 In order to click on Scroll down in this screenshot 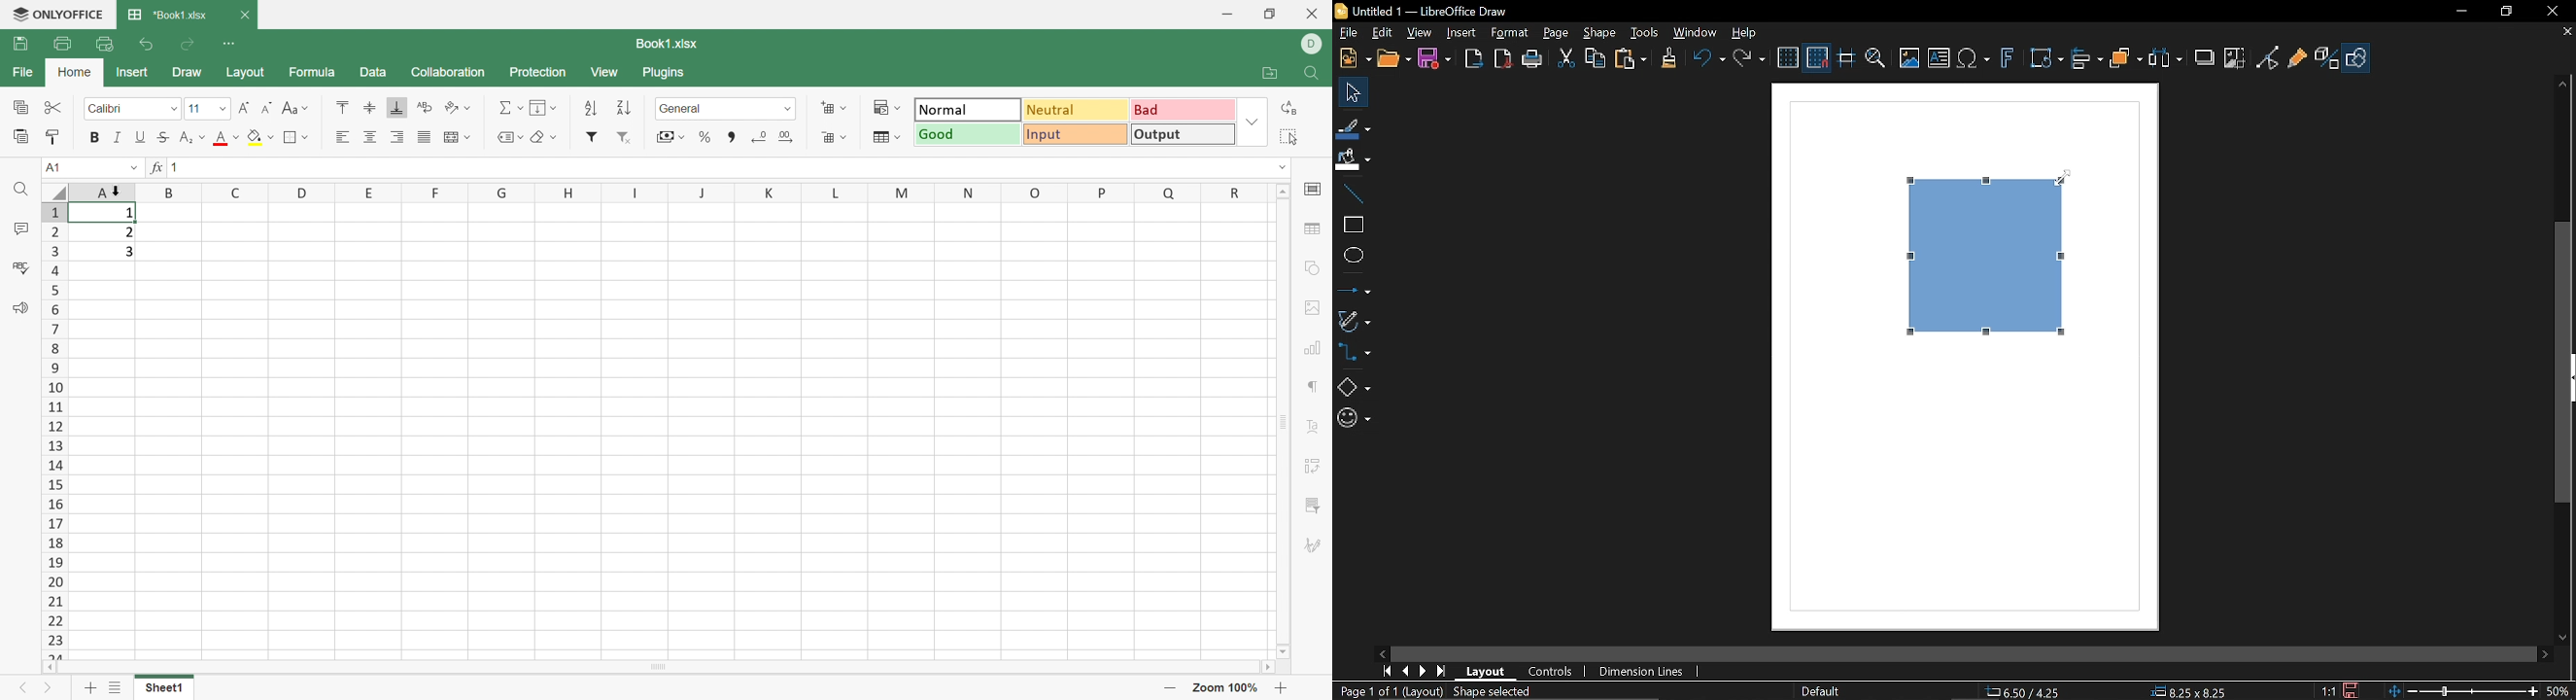, I will do `click(1283, 653)`.